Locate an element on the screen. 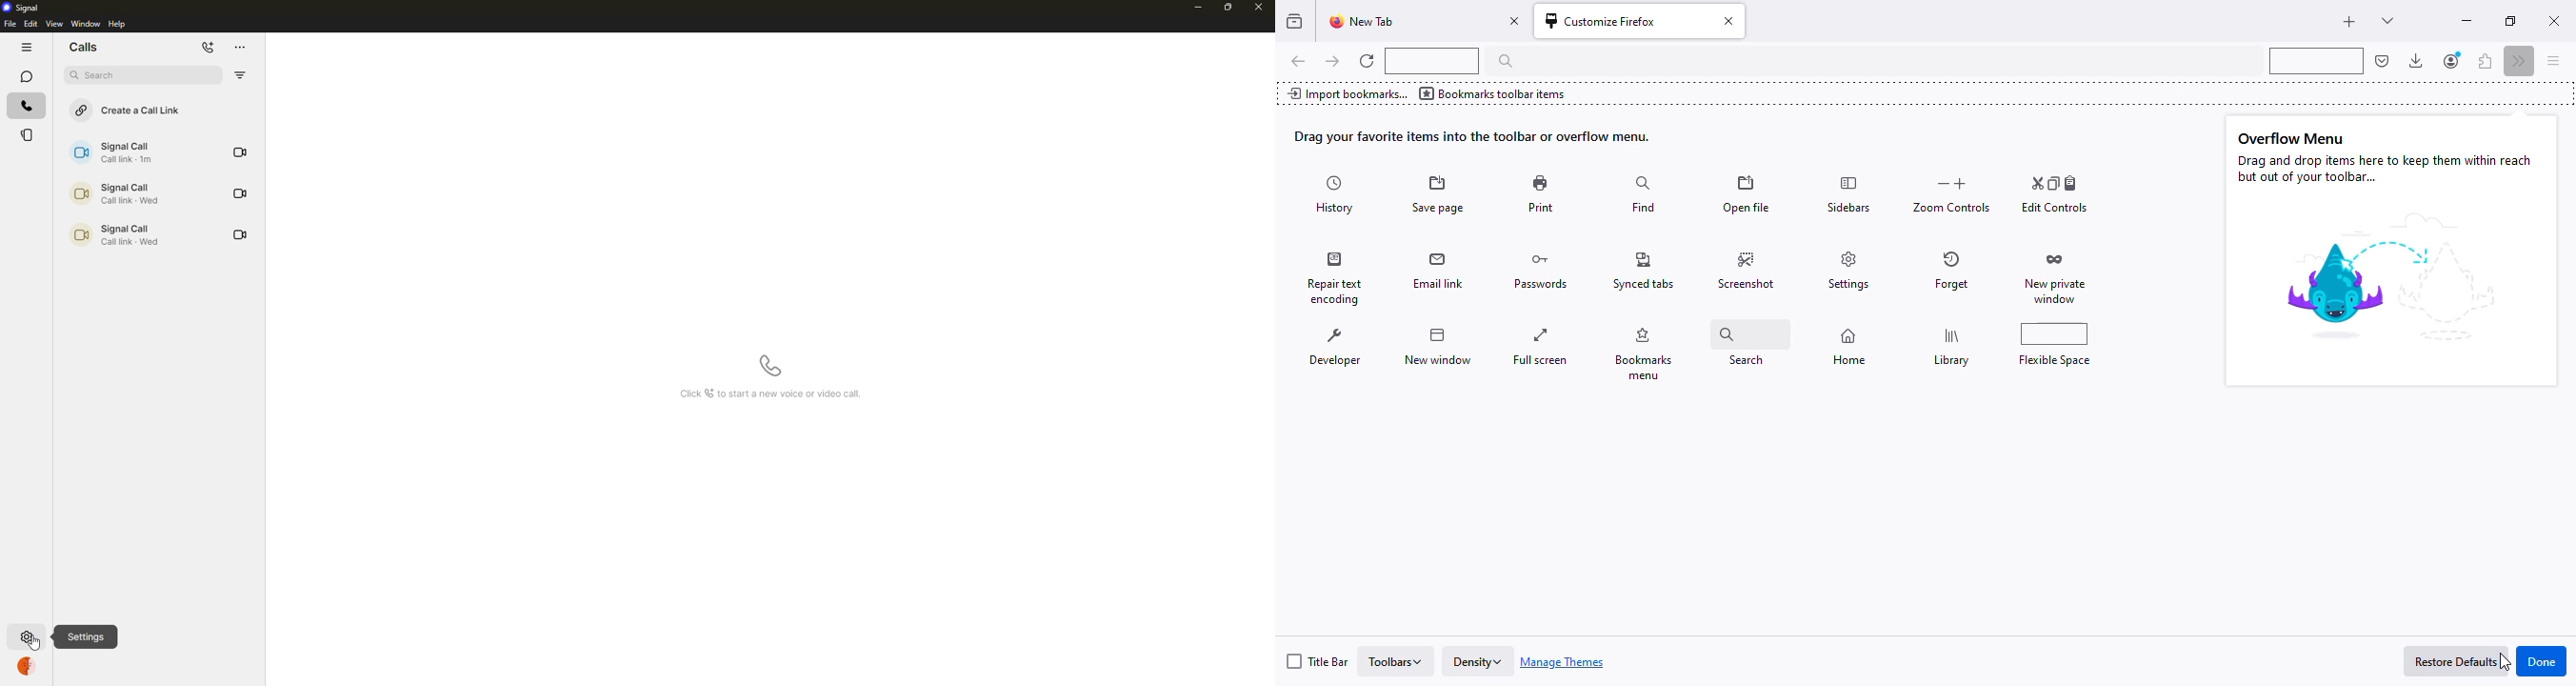 This screenshot has width=2576, height=700. list all tabs is located at coordinates (2389, 21).